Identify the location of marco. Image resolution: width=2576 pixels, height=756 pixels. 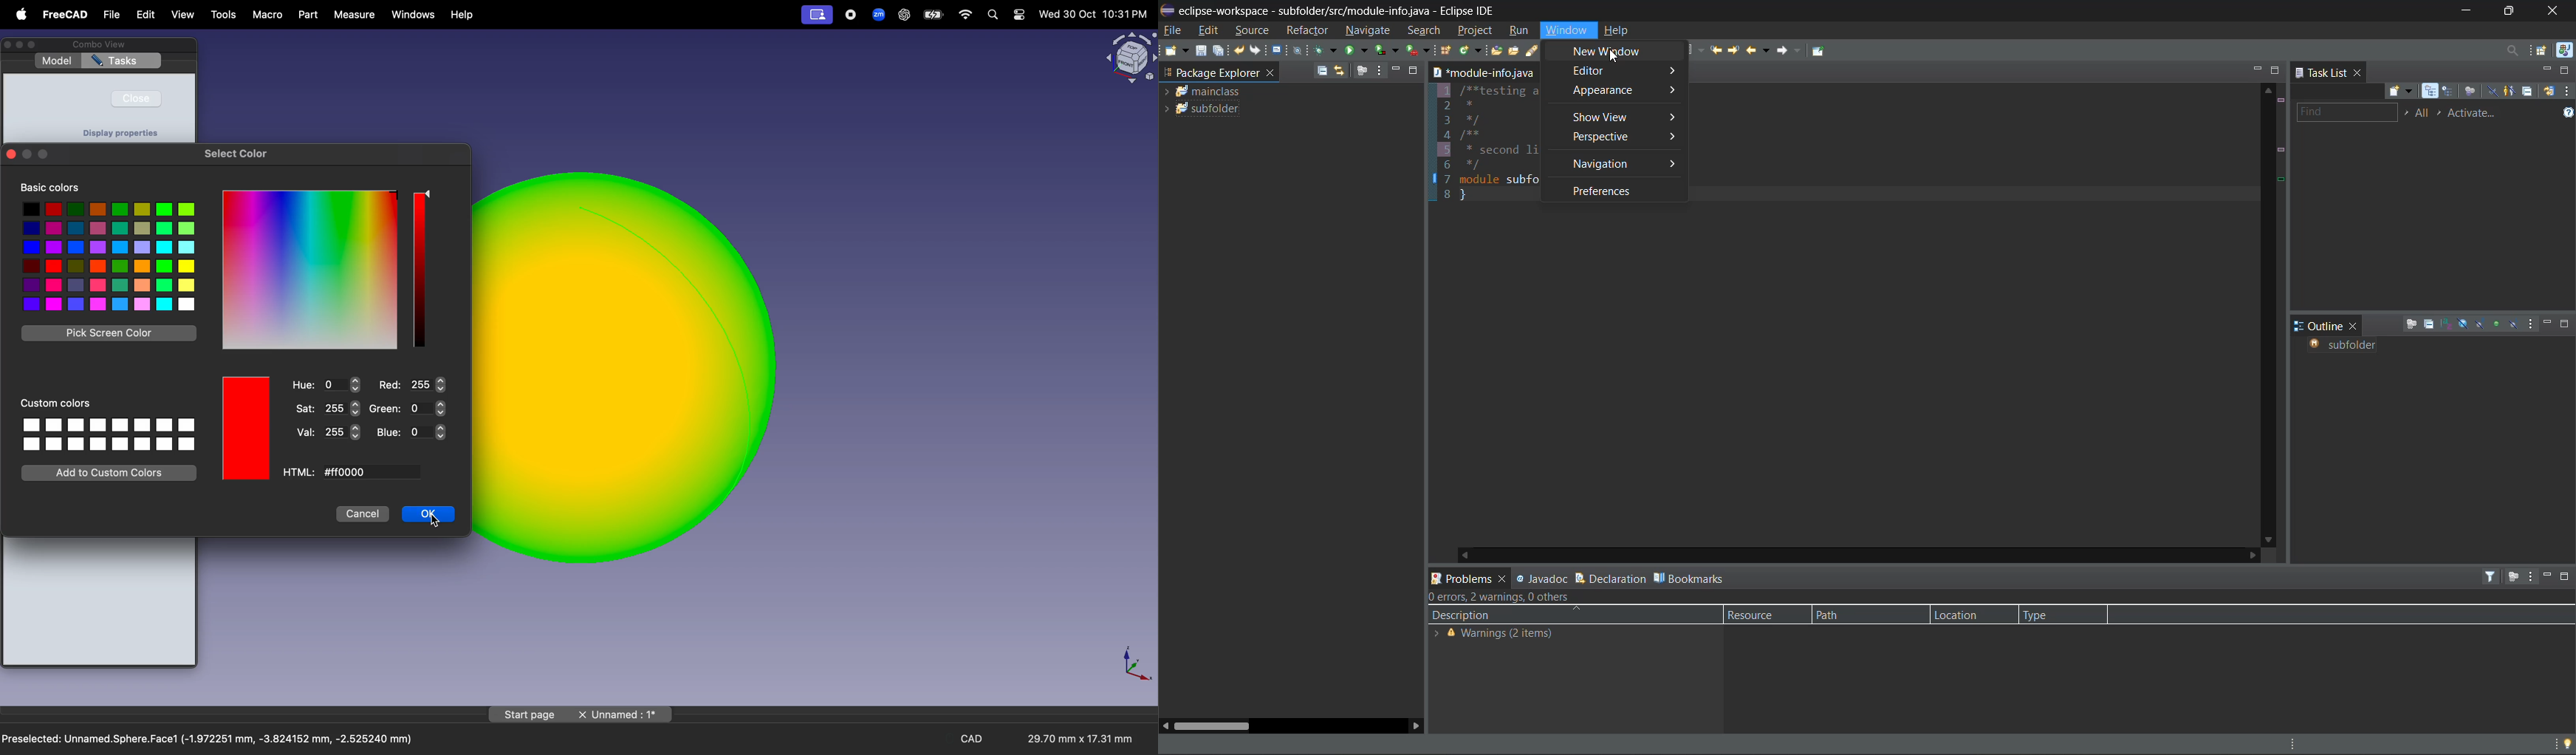
(268, 15).